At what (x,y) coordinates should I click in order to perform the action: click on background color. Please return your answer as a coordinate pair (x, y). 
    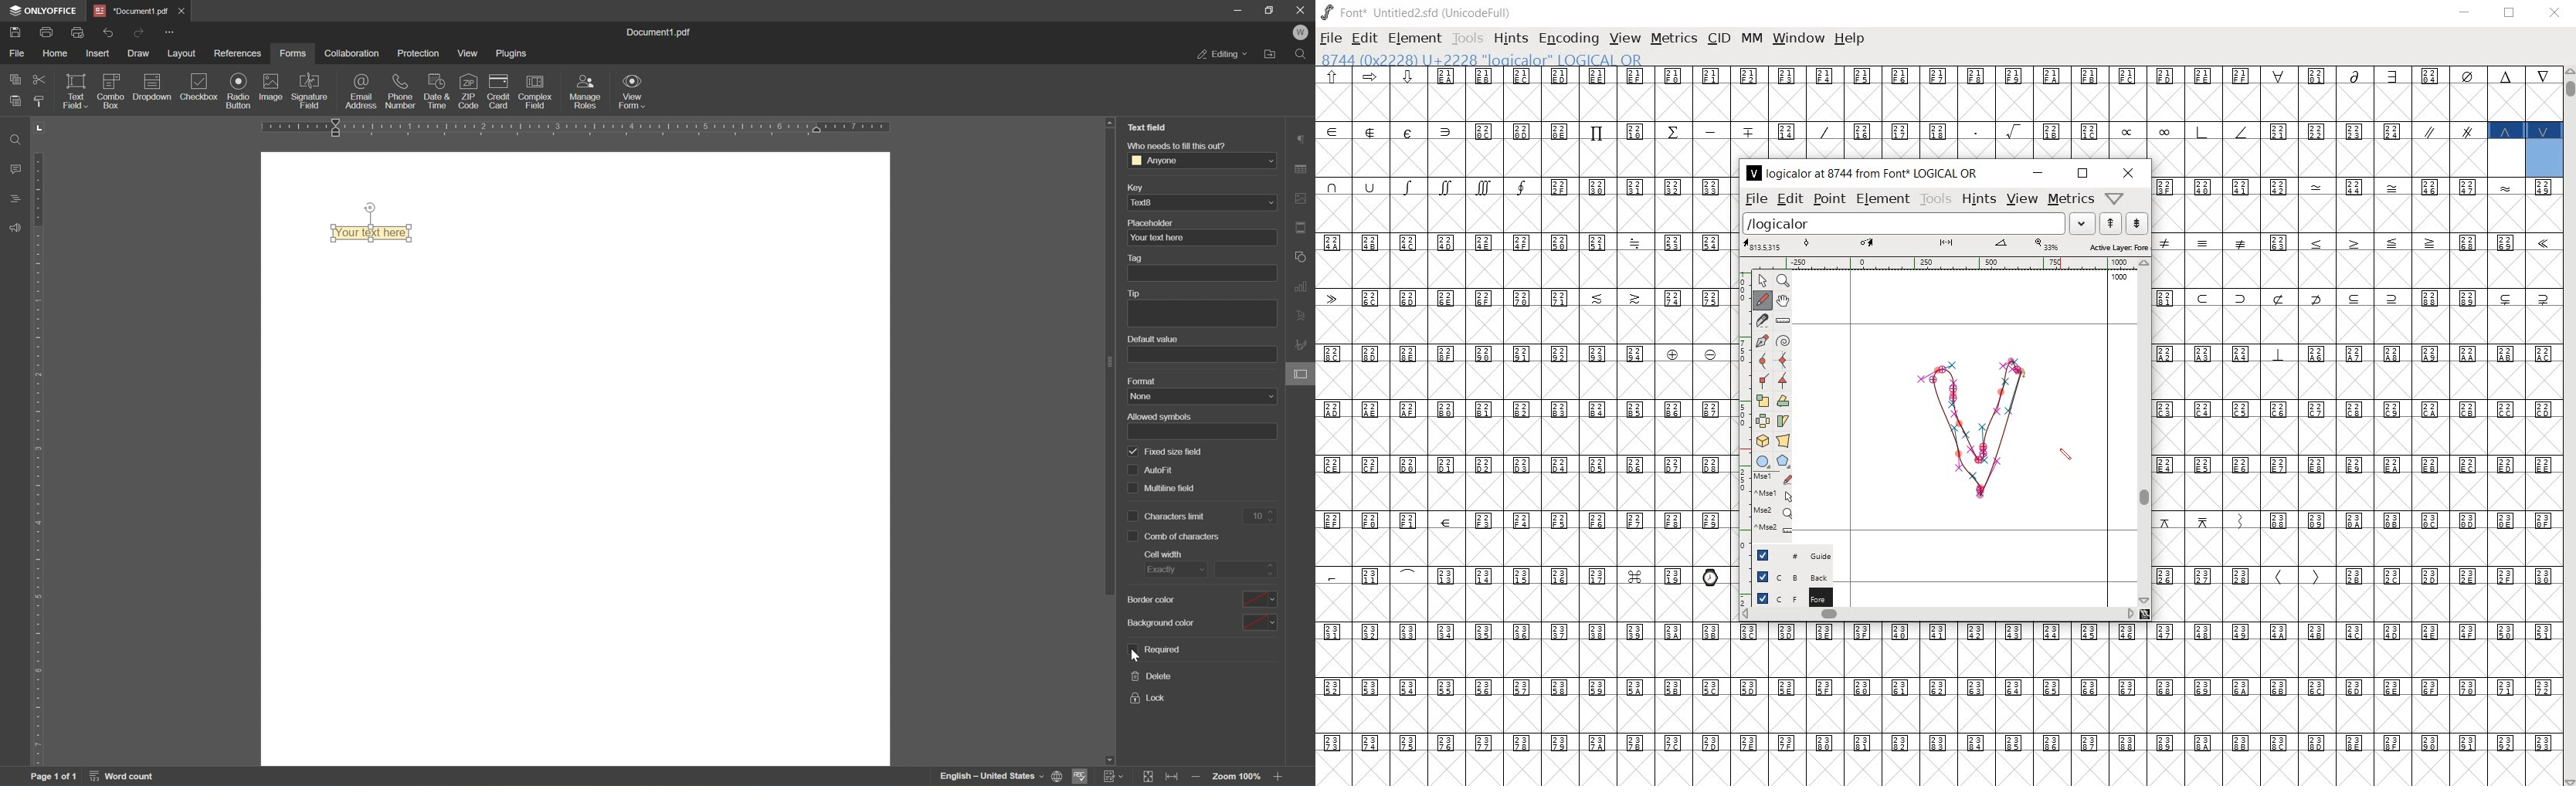
    Looking at the image, I should click on (1204, 623).